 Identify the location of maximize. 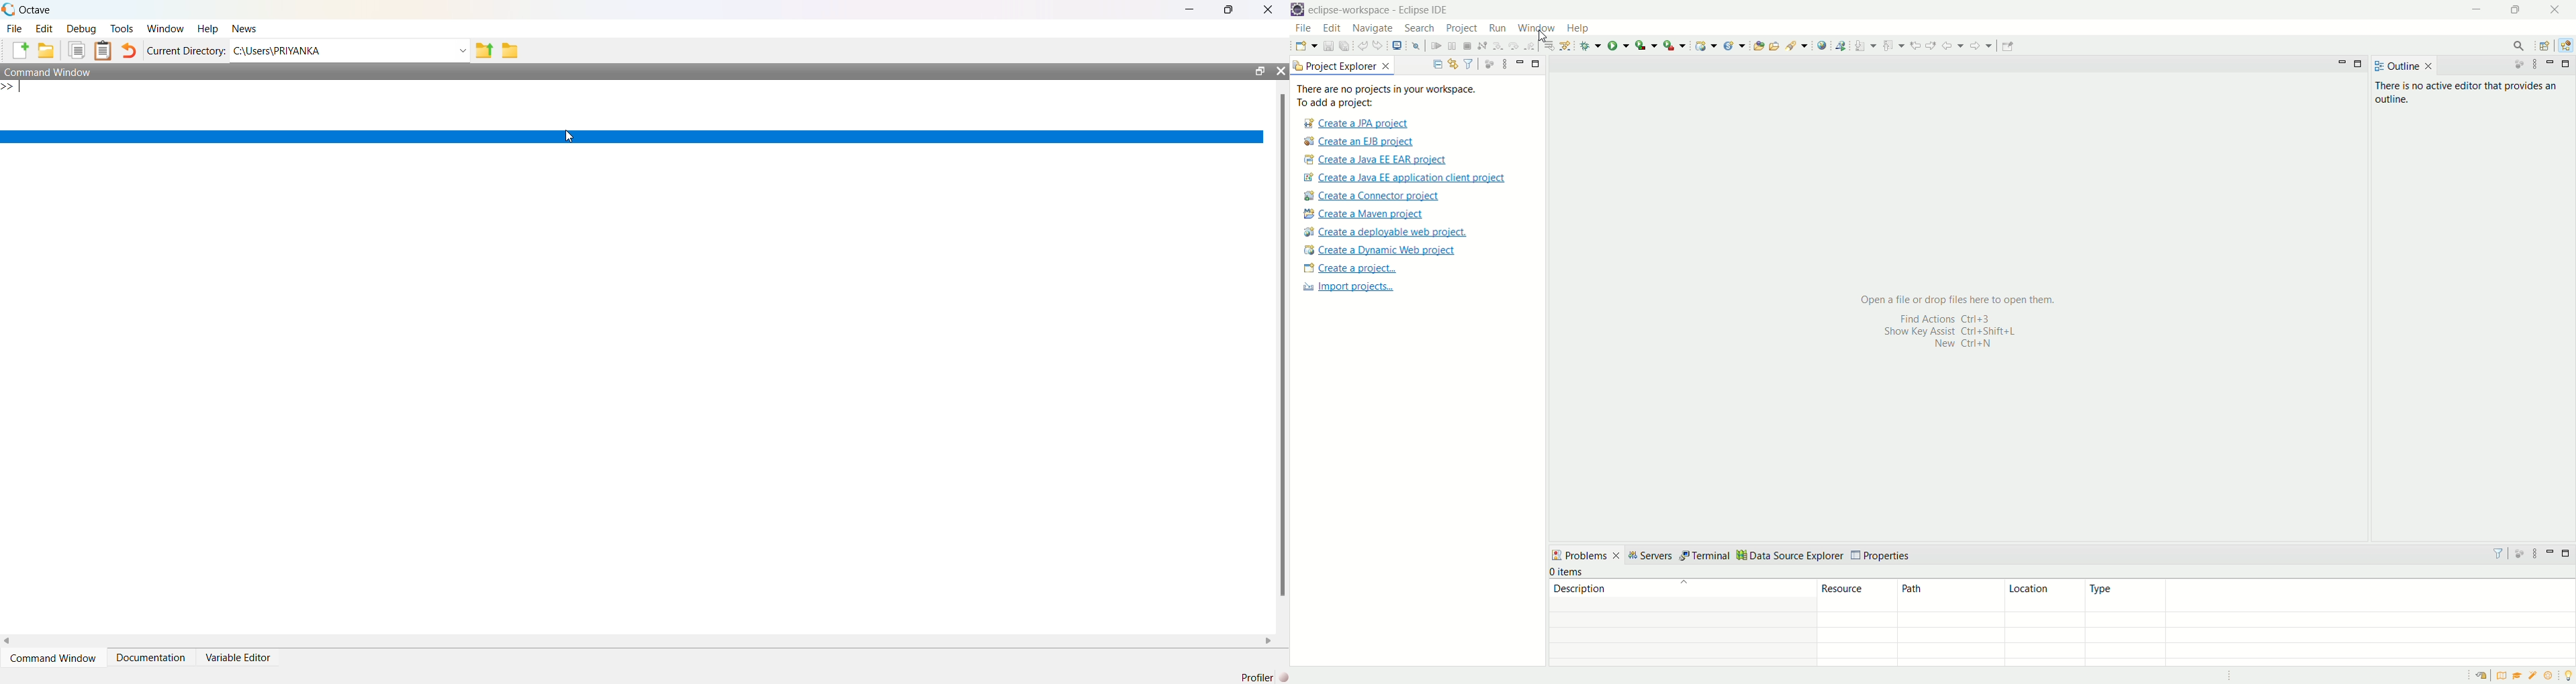
(2519, 9).